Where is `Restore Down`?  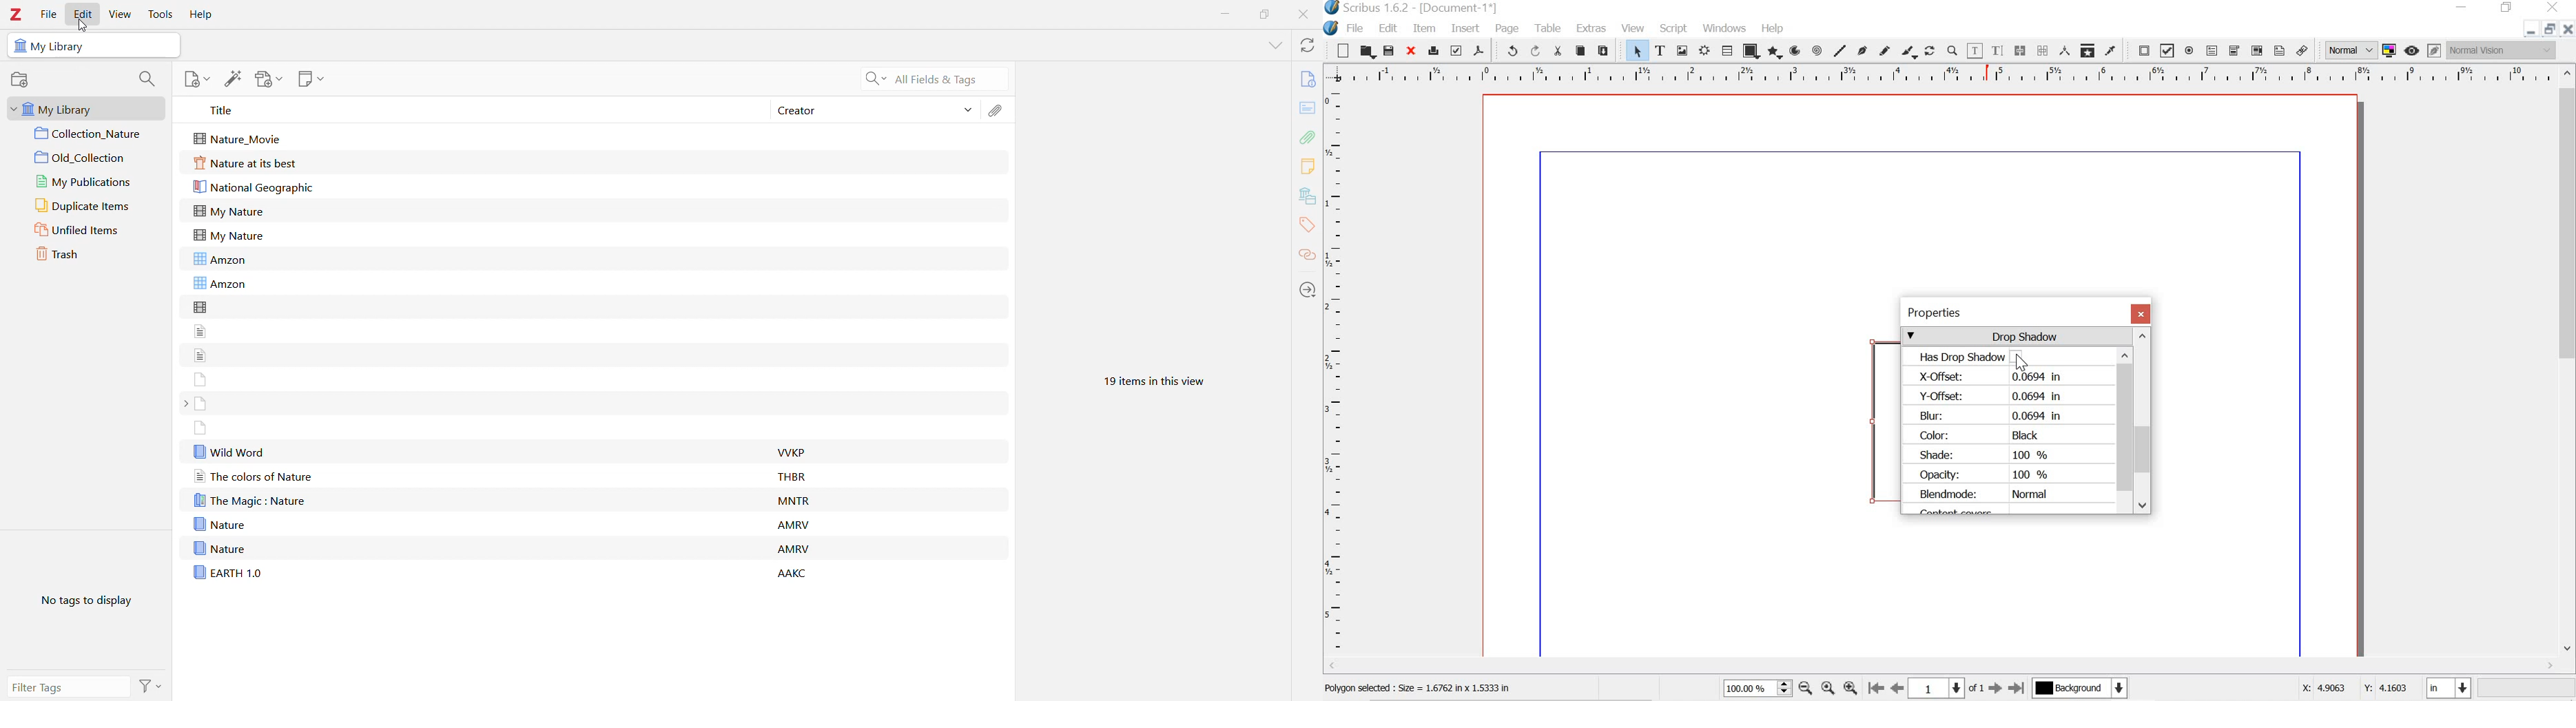
Restore Down is located at coordinates (1262, 14).